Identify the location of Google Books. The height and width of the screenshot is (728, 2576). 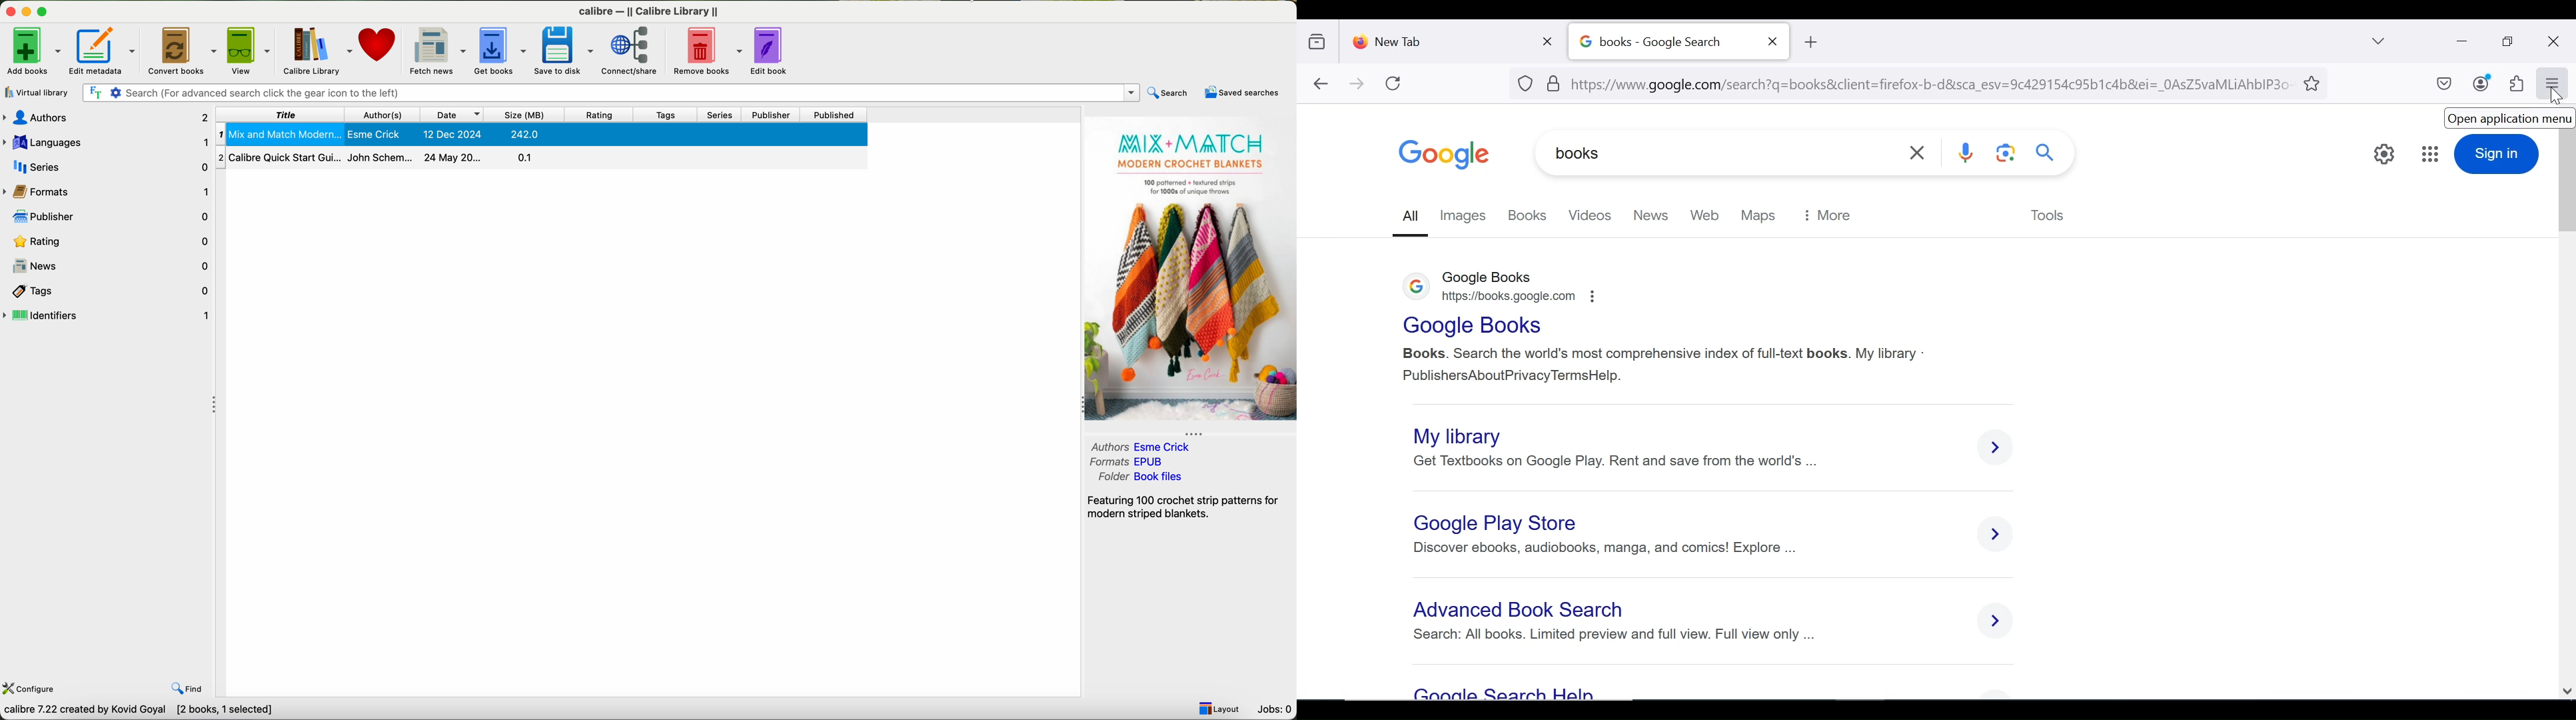
(1475, 327).